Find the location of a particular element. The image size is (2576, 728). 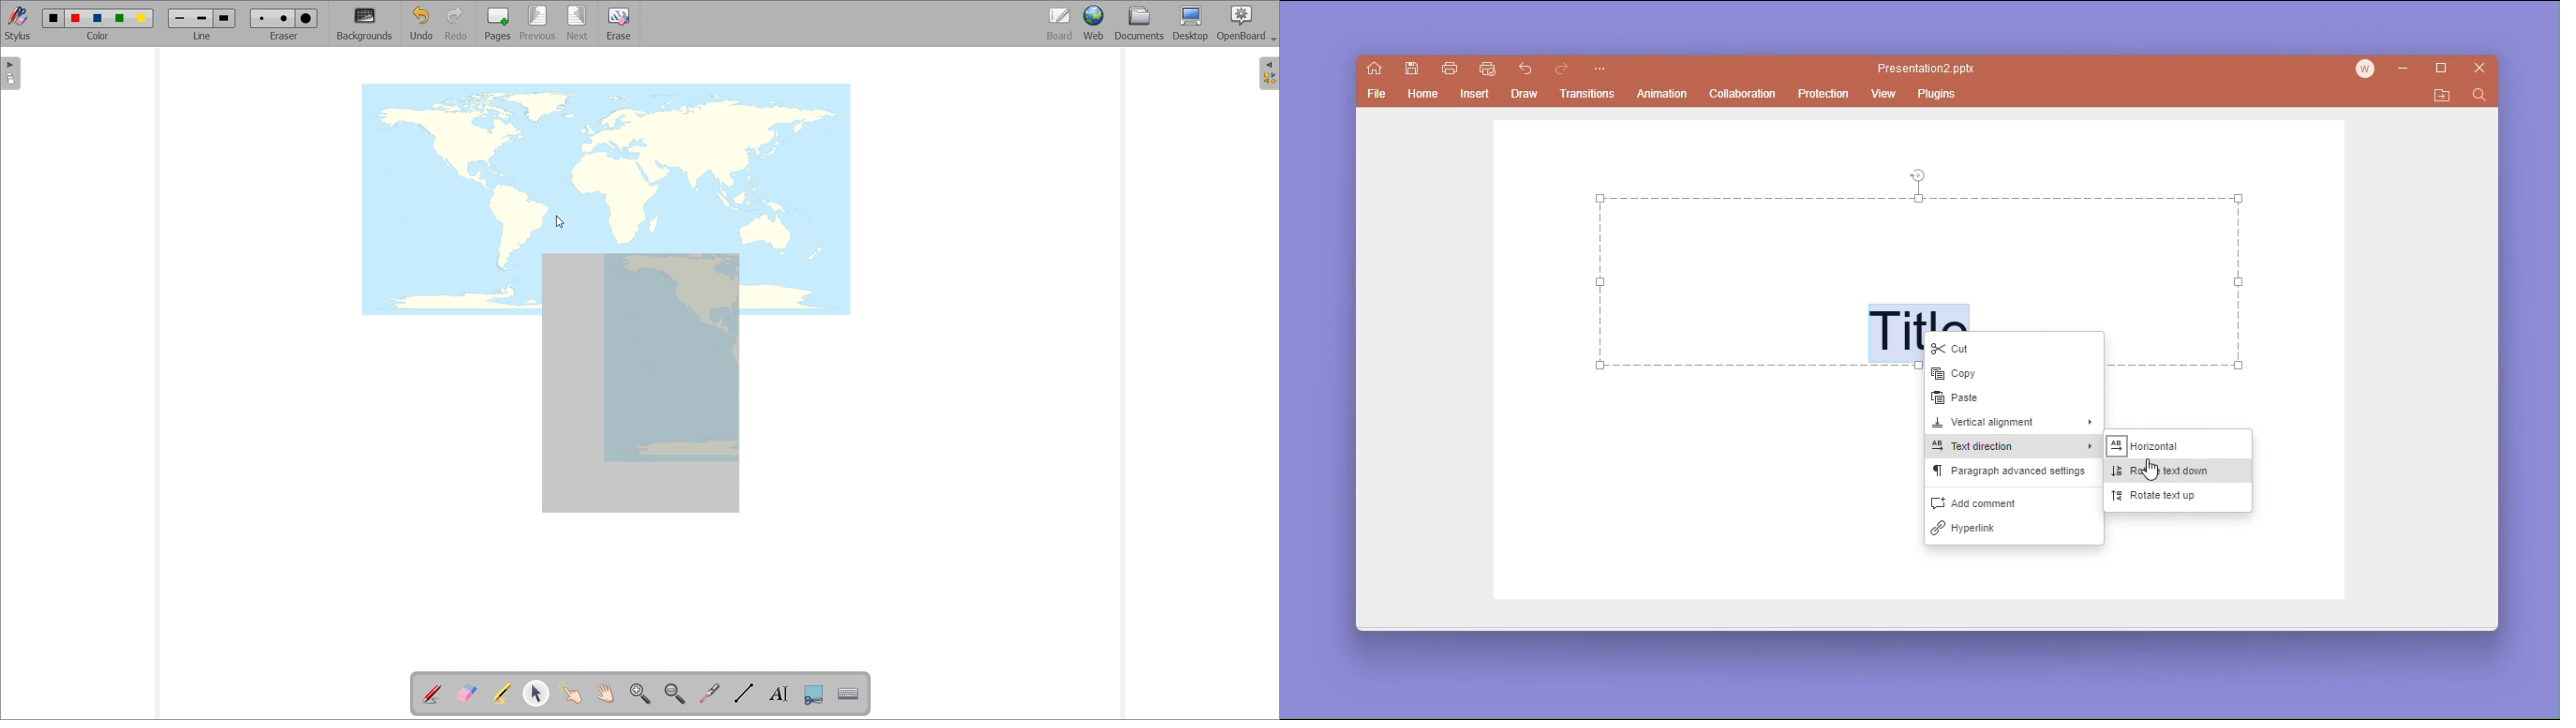

collaboration is located at coordinates (1742, 93).